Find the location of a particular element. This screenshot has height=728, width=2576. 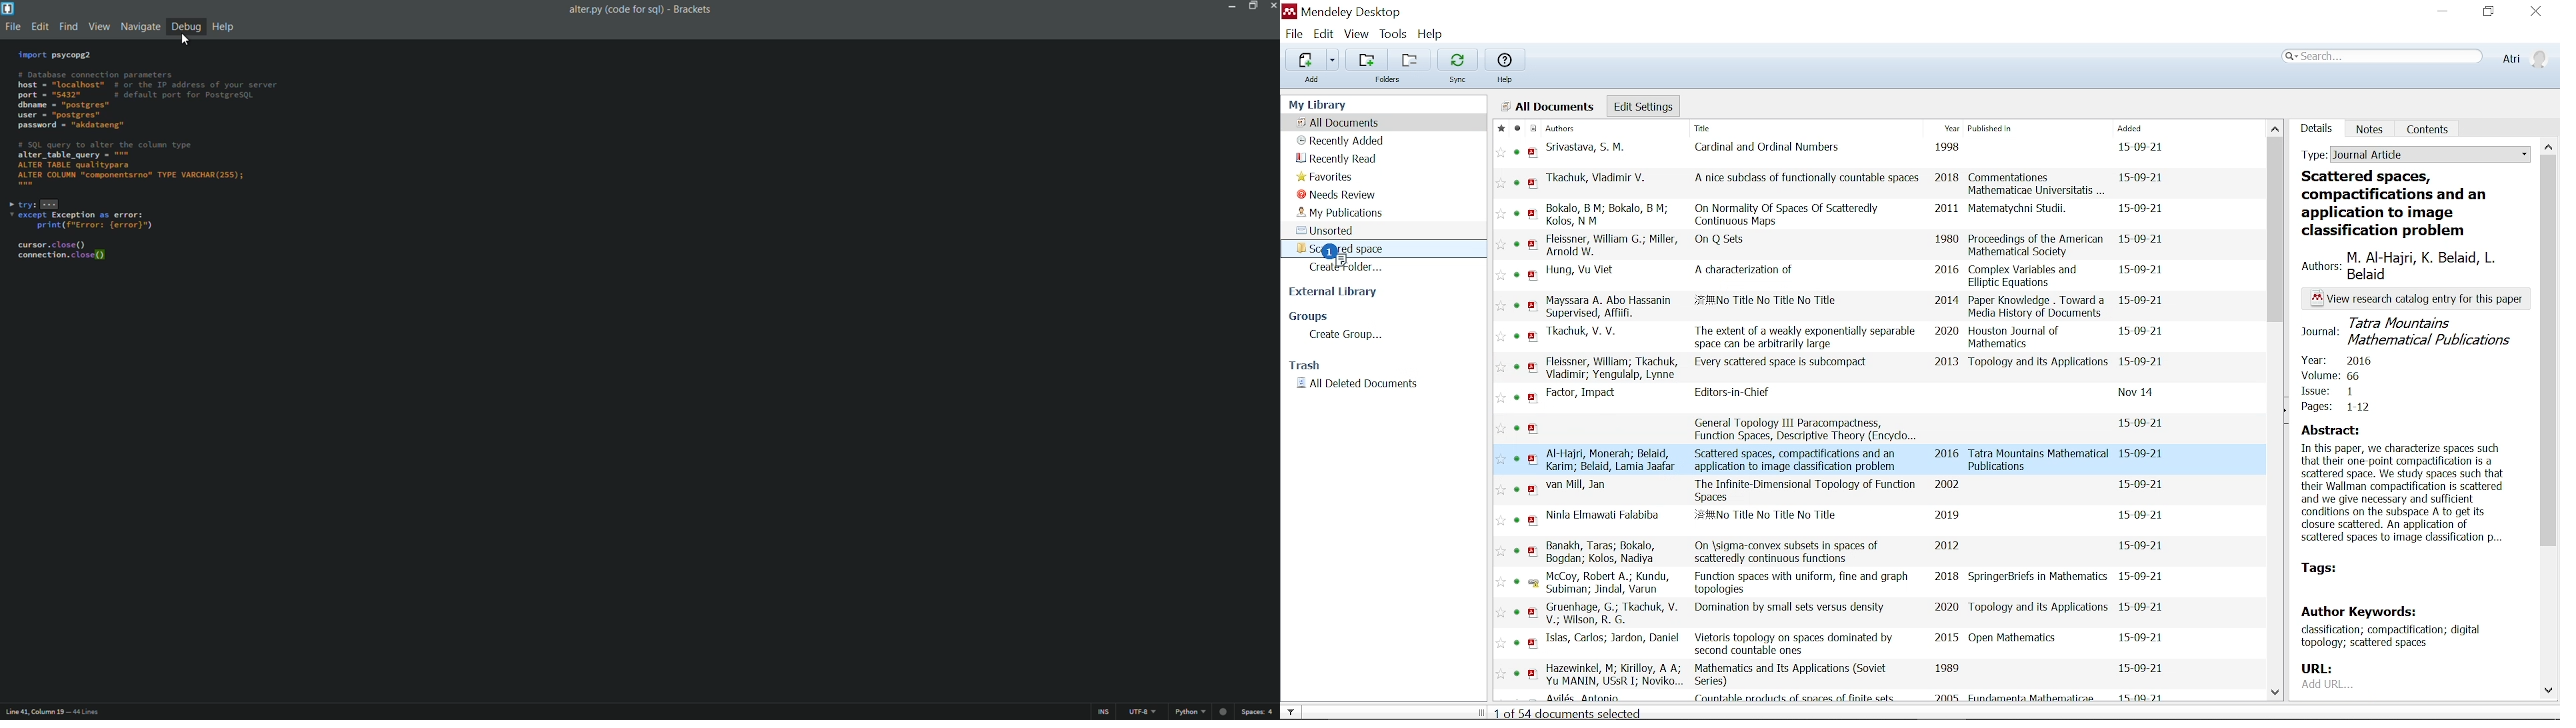

PDF is located at coordinates (1533, 417).